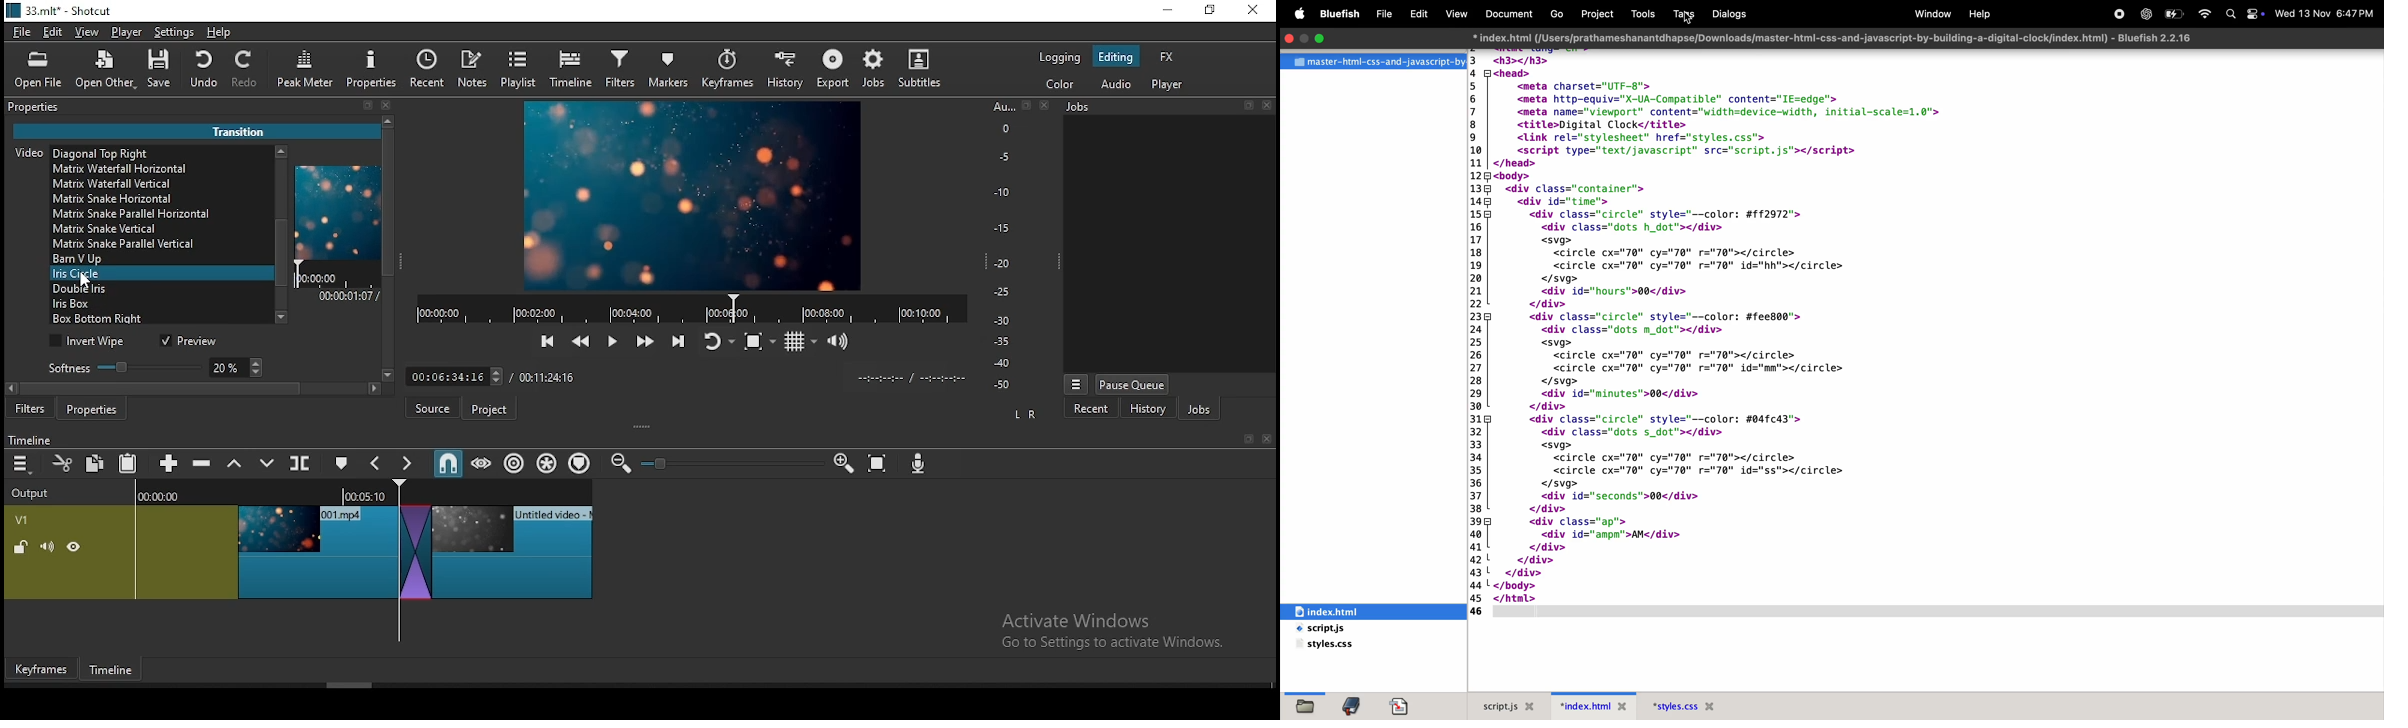 The width and height of the screenshot is (2408, 728). I want to click on code block, so click(1769, 335).